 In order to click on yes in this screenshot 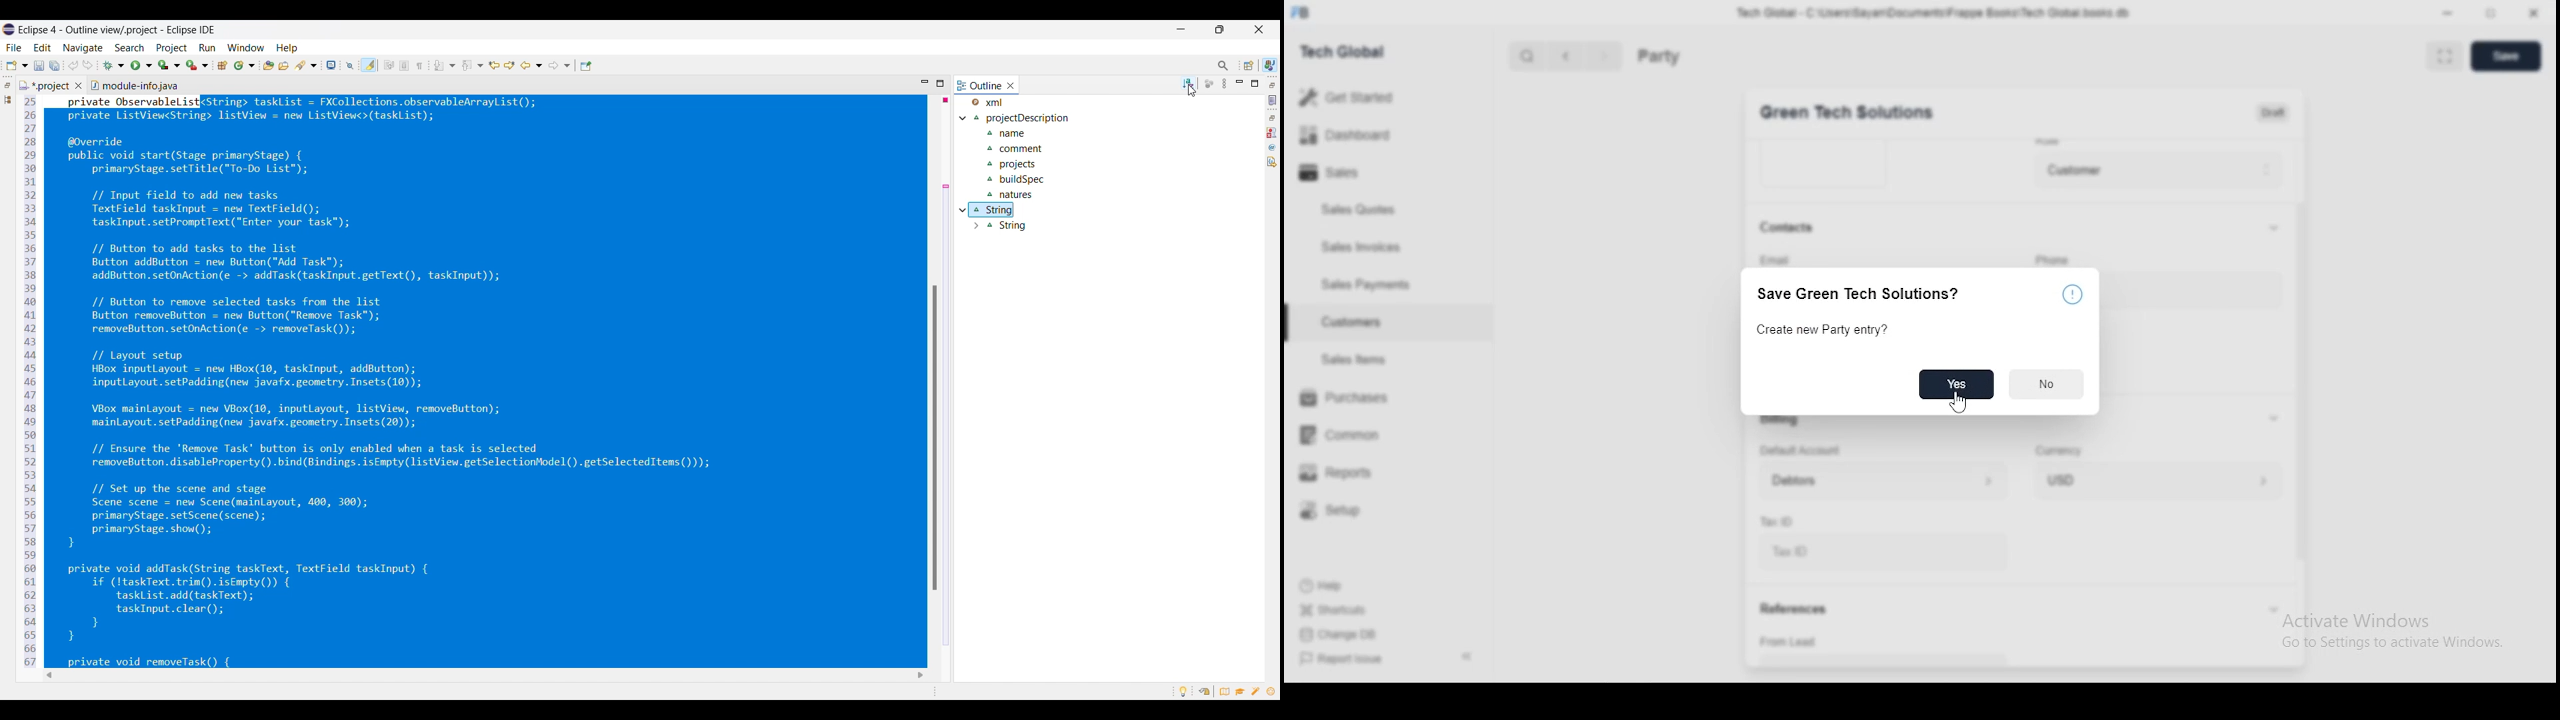, I will do `click(1956, 384)`.